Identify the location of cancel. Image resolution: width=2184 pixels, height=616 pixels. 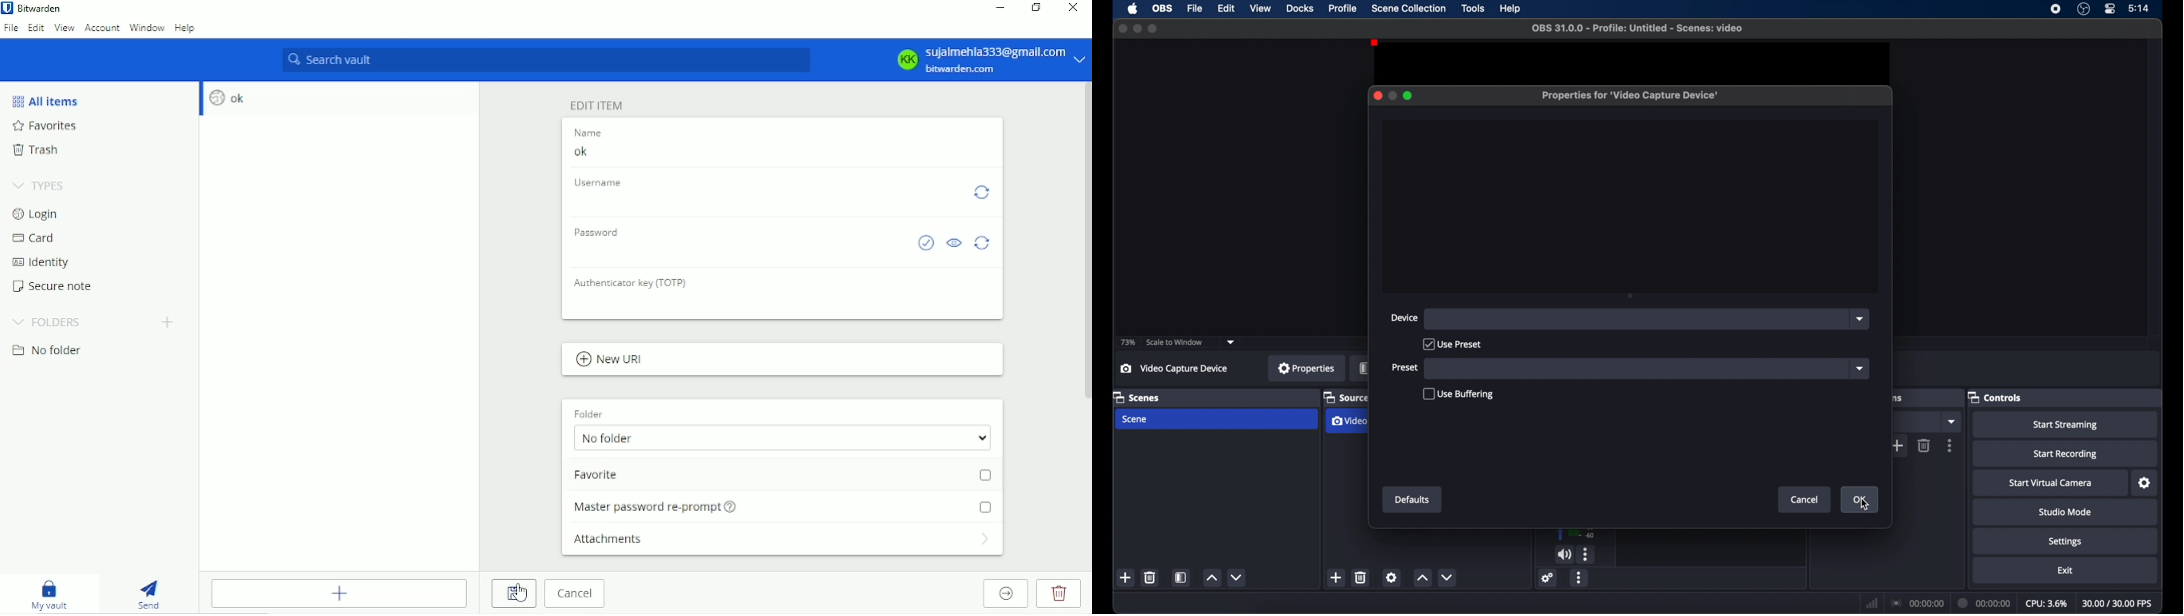
(1805, 500).